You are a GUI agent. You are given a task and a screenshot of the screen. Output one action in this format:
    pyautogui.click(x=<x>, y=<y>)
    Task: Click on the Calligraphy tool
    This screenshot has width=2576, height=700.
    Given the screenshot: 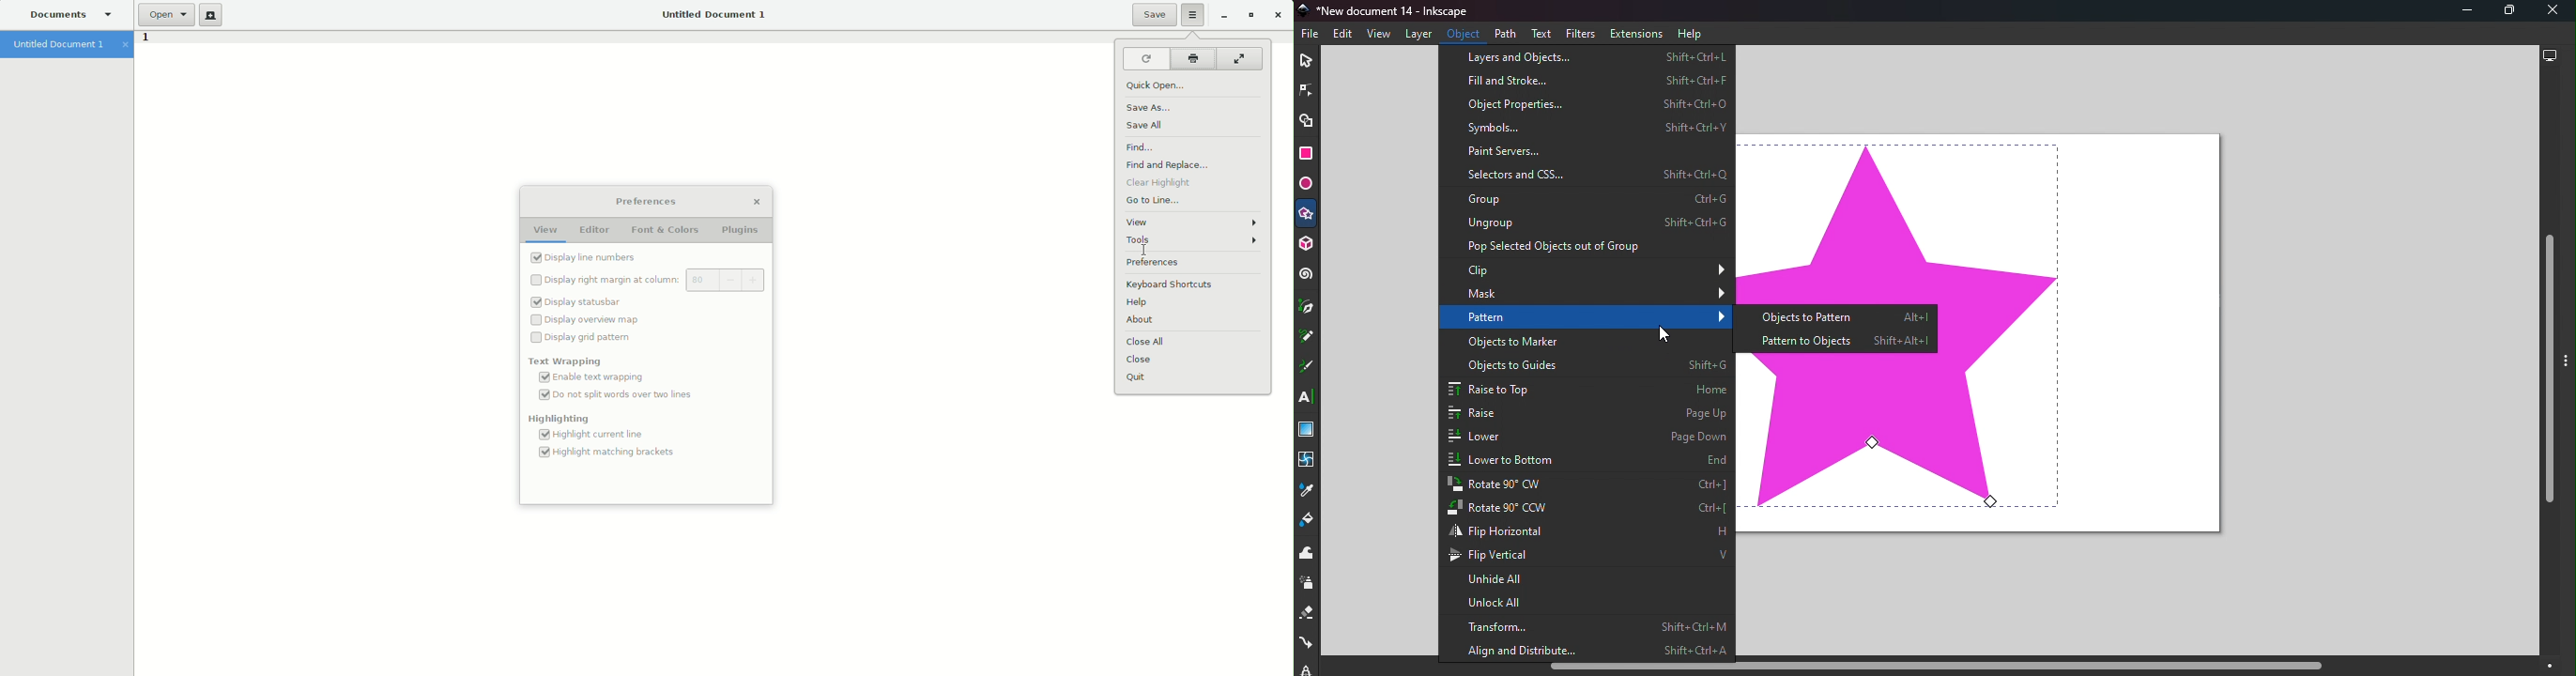 What is the action you would take?
    pyautogui.click(x=1307, y=368)
    